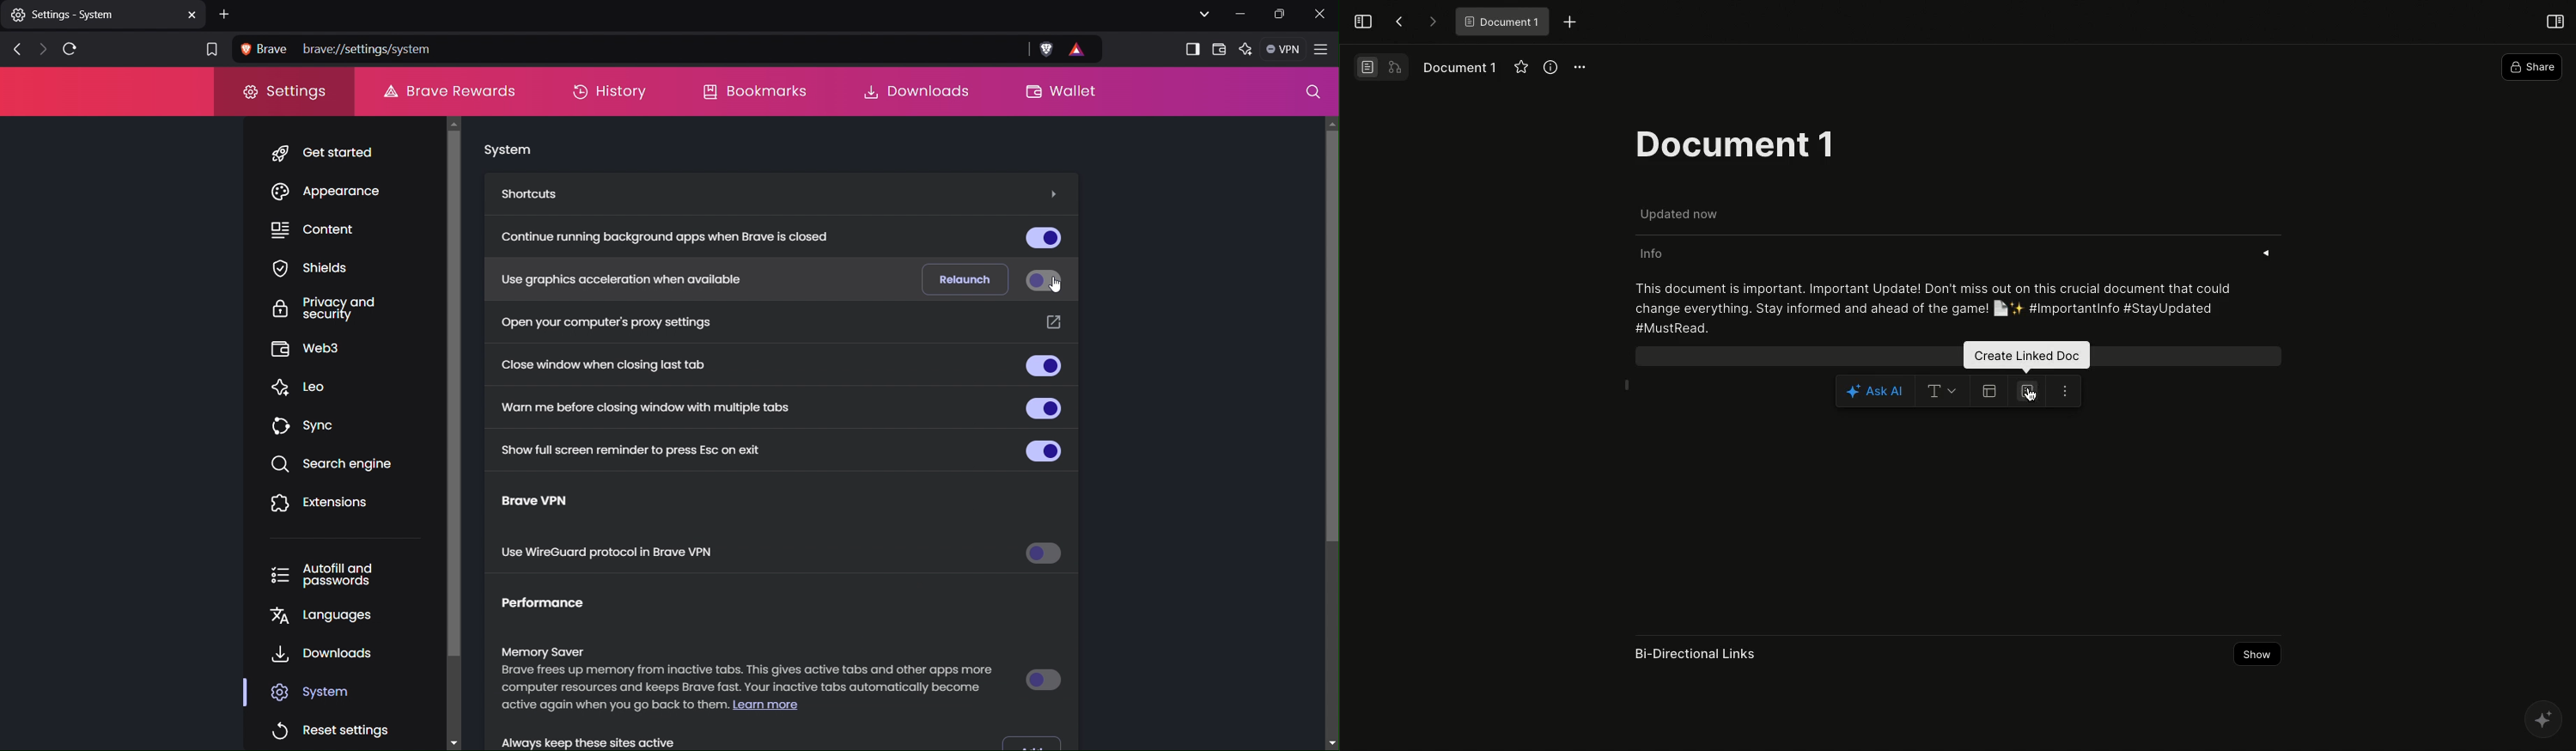 The width and height of the screenshot is (2576, 756). I want to click on Create linked doc, so click(2028, 391).